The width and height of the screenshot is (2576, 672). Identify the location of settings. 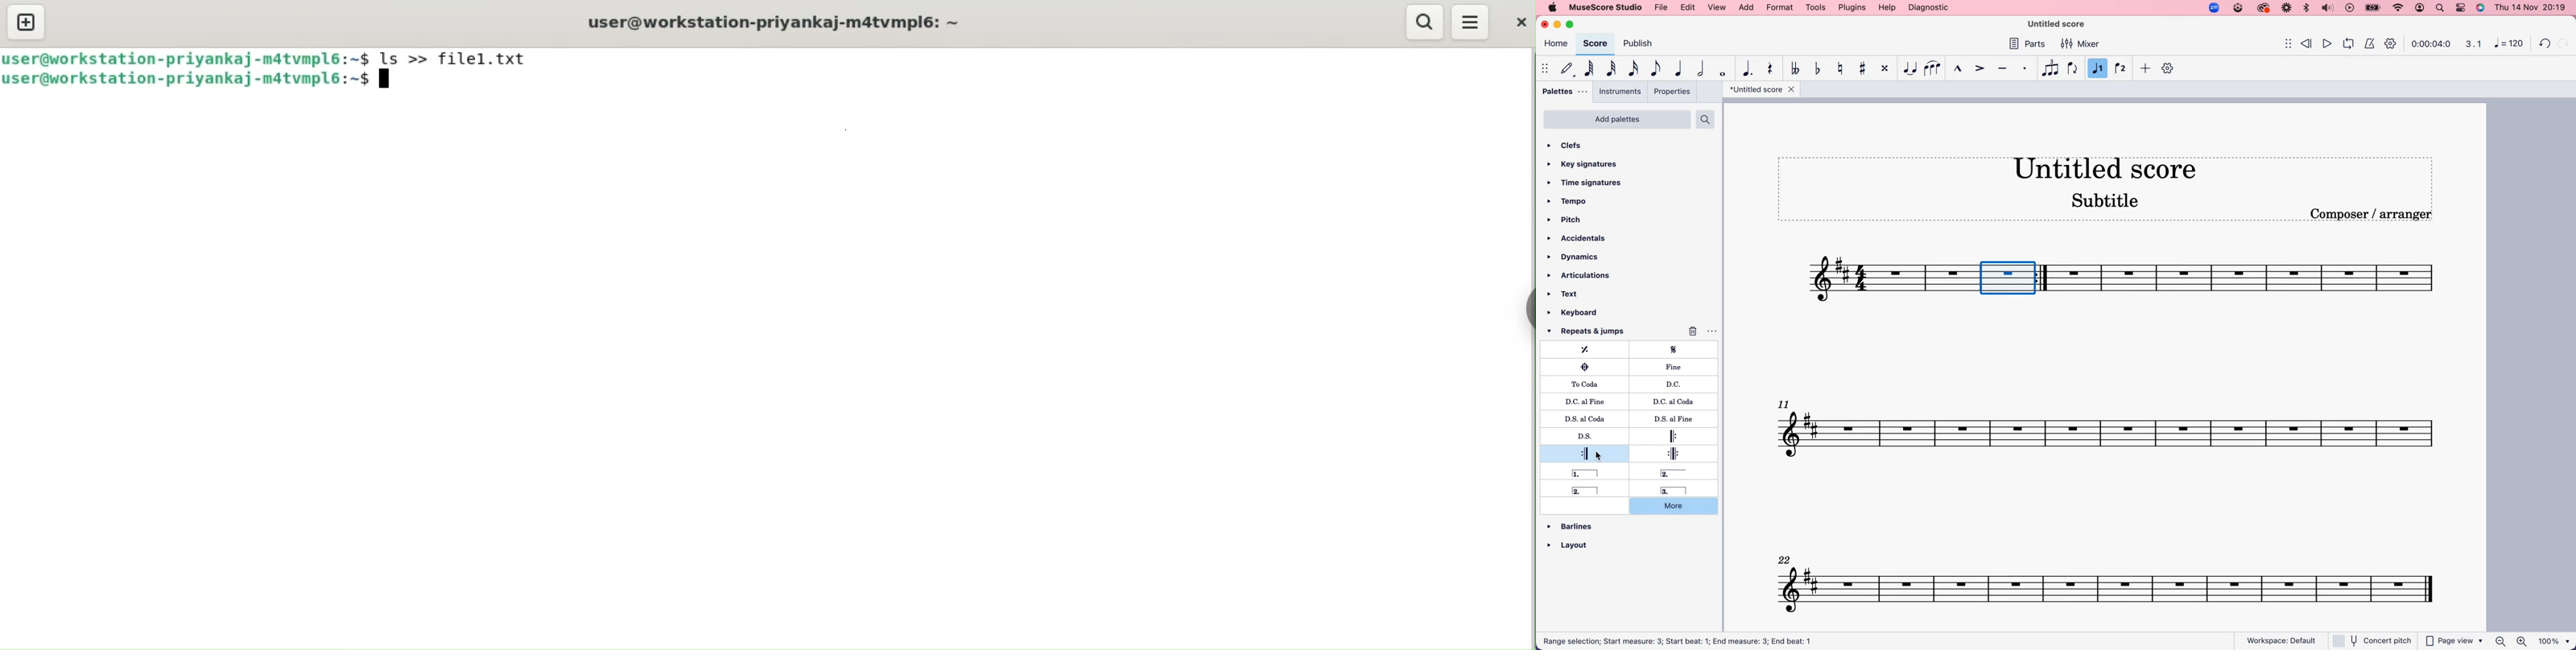
(2393, 45).